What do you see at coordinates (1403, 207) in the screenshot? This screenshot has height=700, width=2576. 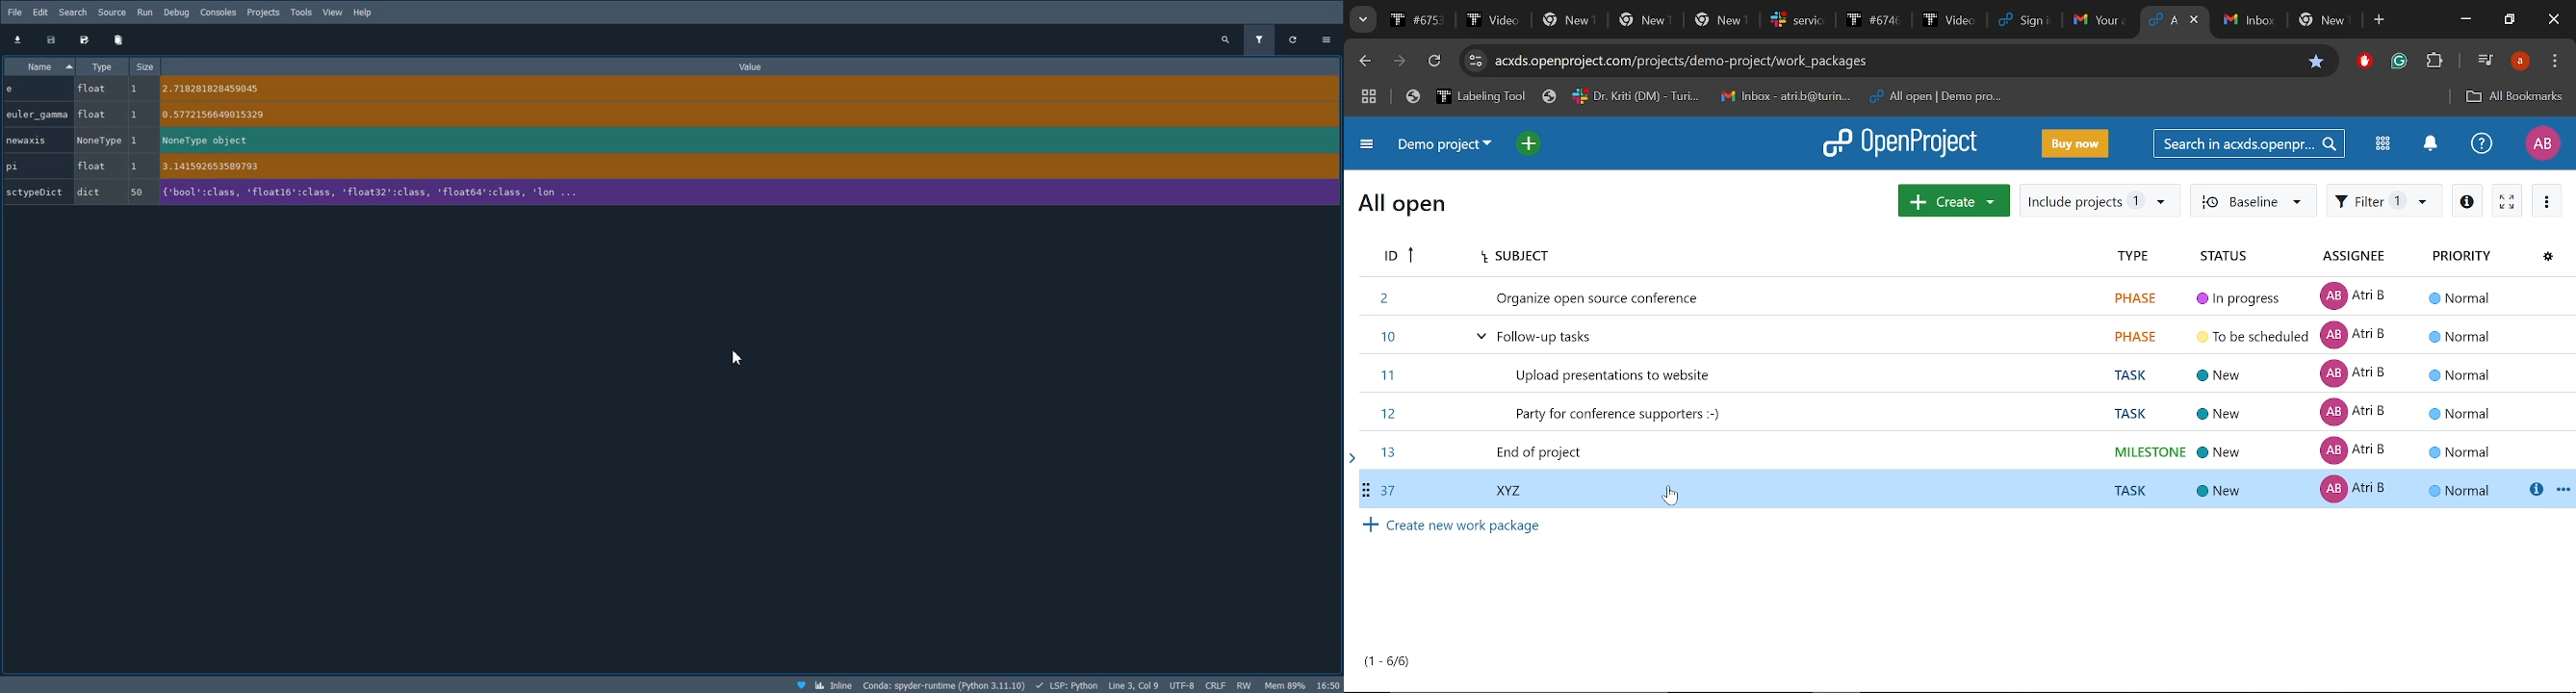 I see `All open` at bounding box center [1403, 207].